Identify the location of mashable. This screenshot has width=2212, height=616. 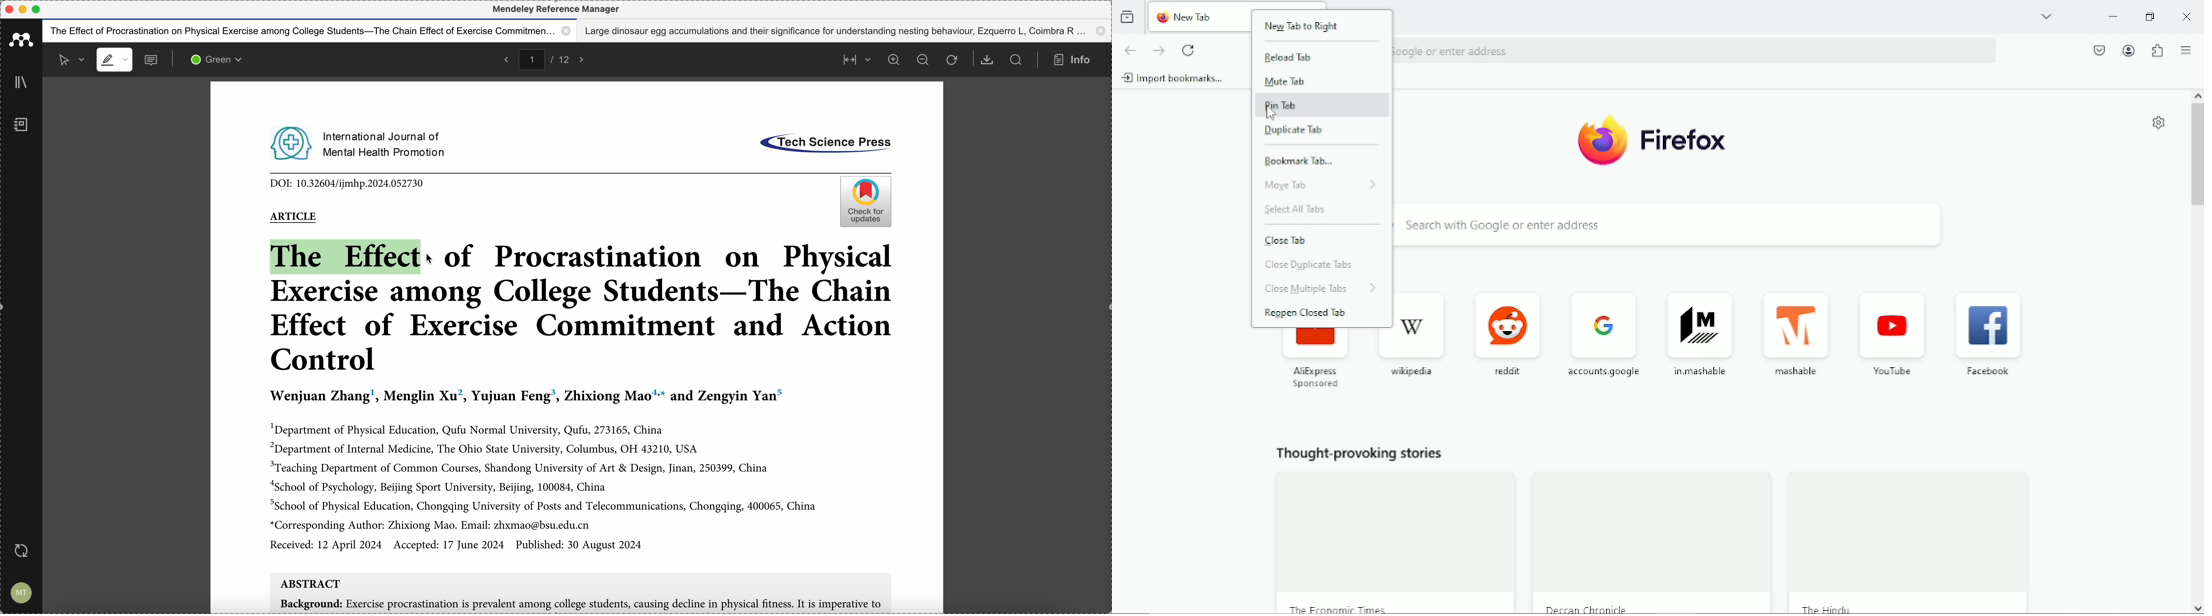
(1801, 336).